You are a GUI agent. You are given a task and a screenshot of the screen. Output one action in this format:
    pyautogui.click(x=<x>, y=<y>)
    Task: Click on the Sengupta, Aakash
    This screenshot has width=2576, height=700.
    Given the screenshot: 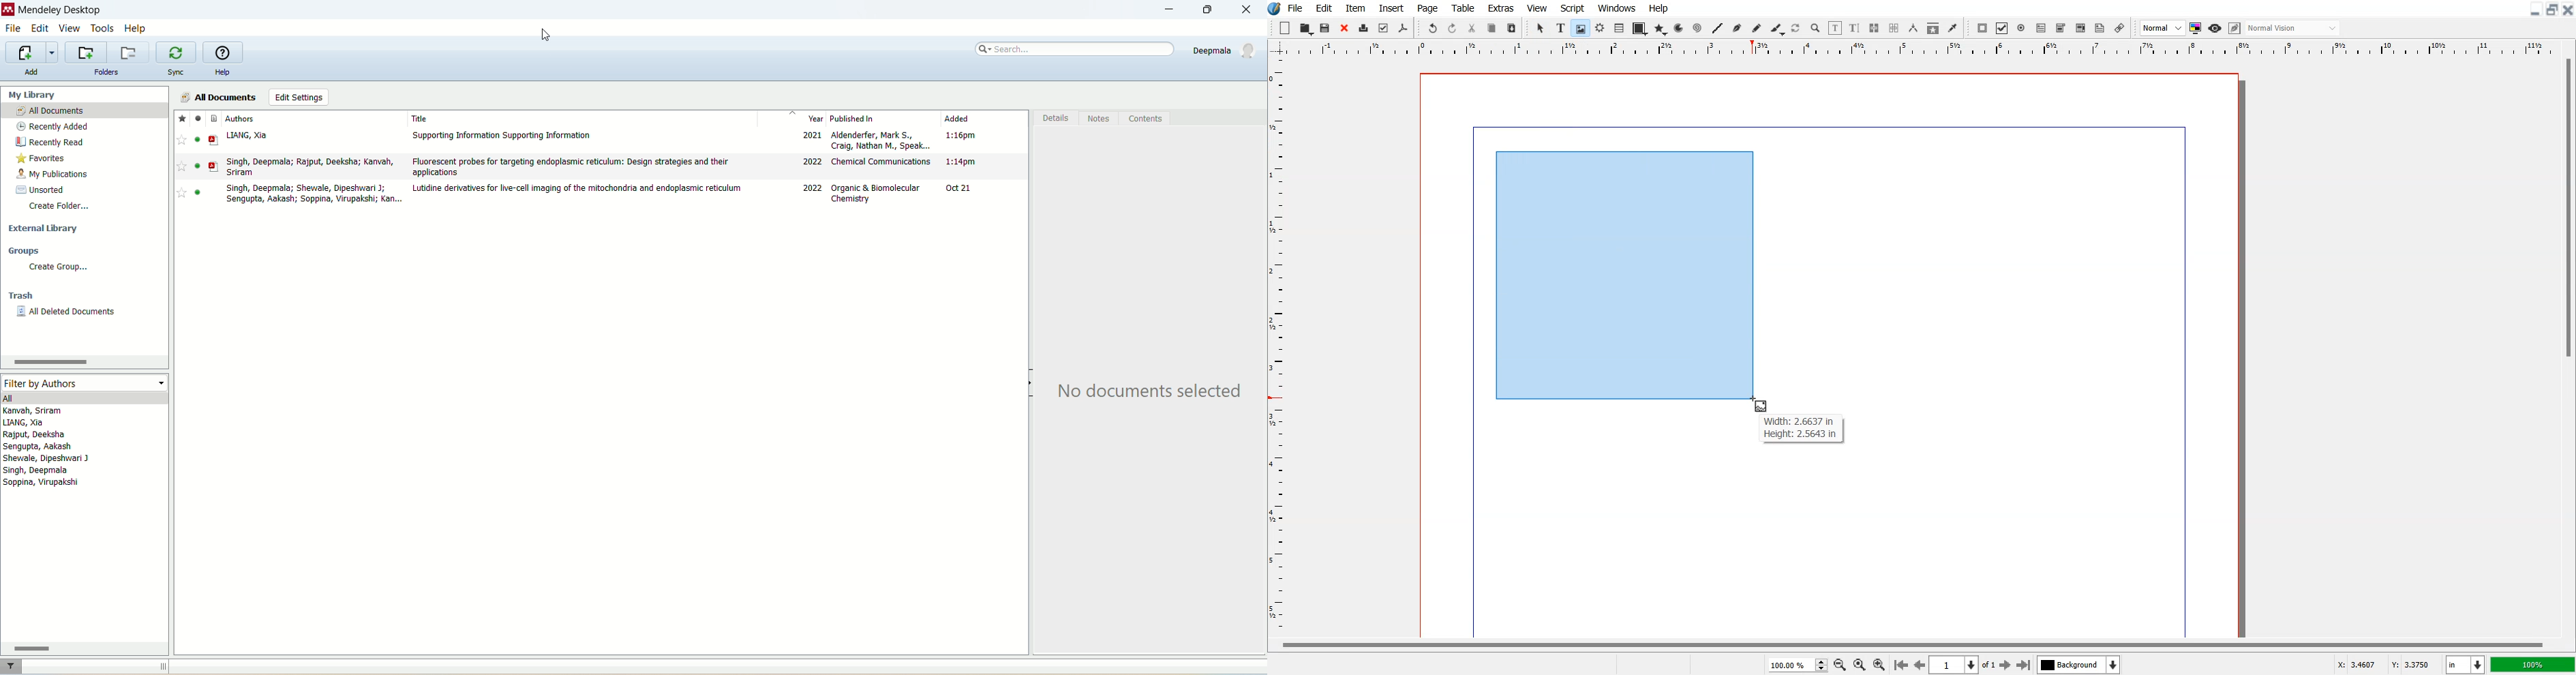 What is the action you would take?
    pyautogui.click(x=36, y=446)
    